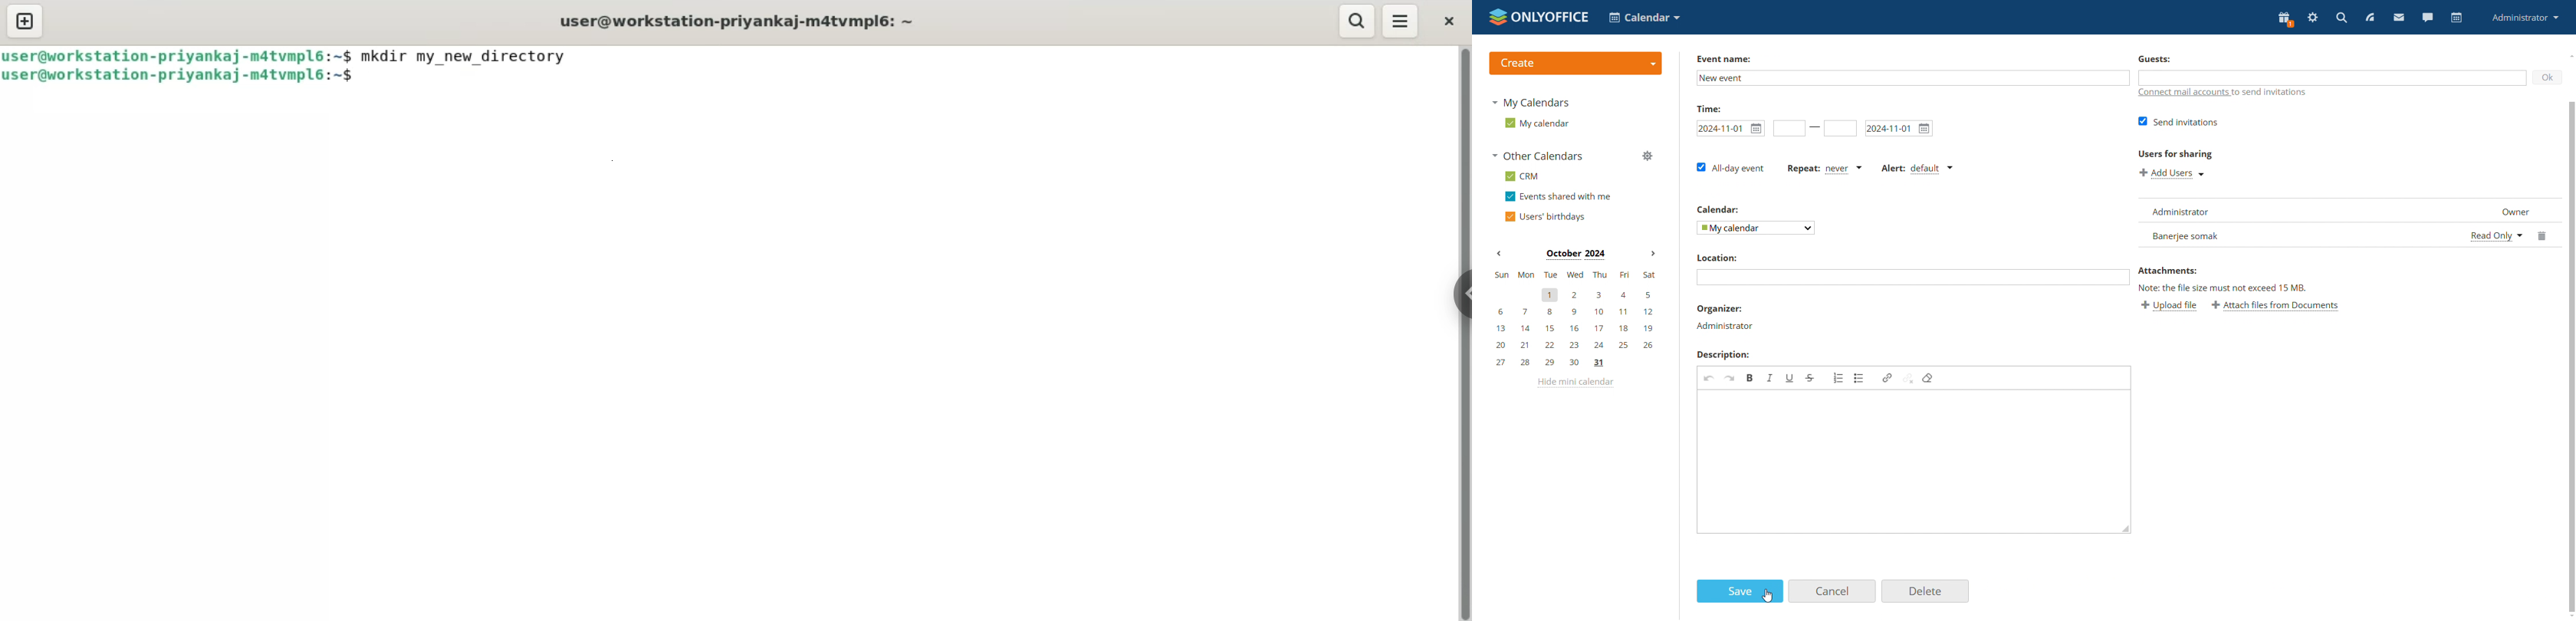  What do you see at coordinates (2177, 155) in the screenshot?
I see `Users for sharing` at bounding box center [2177, 155].